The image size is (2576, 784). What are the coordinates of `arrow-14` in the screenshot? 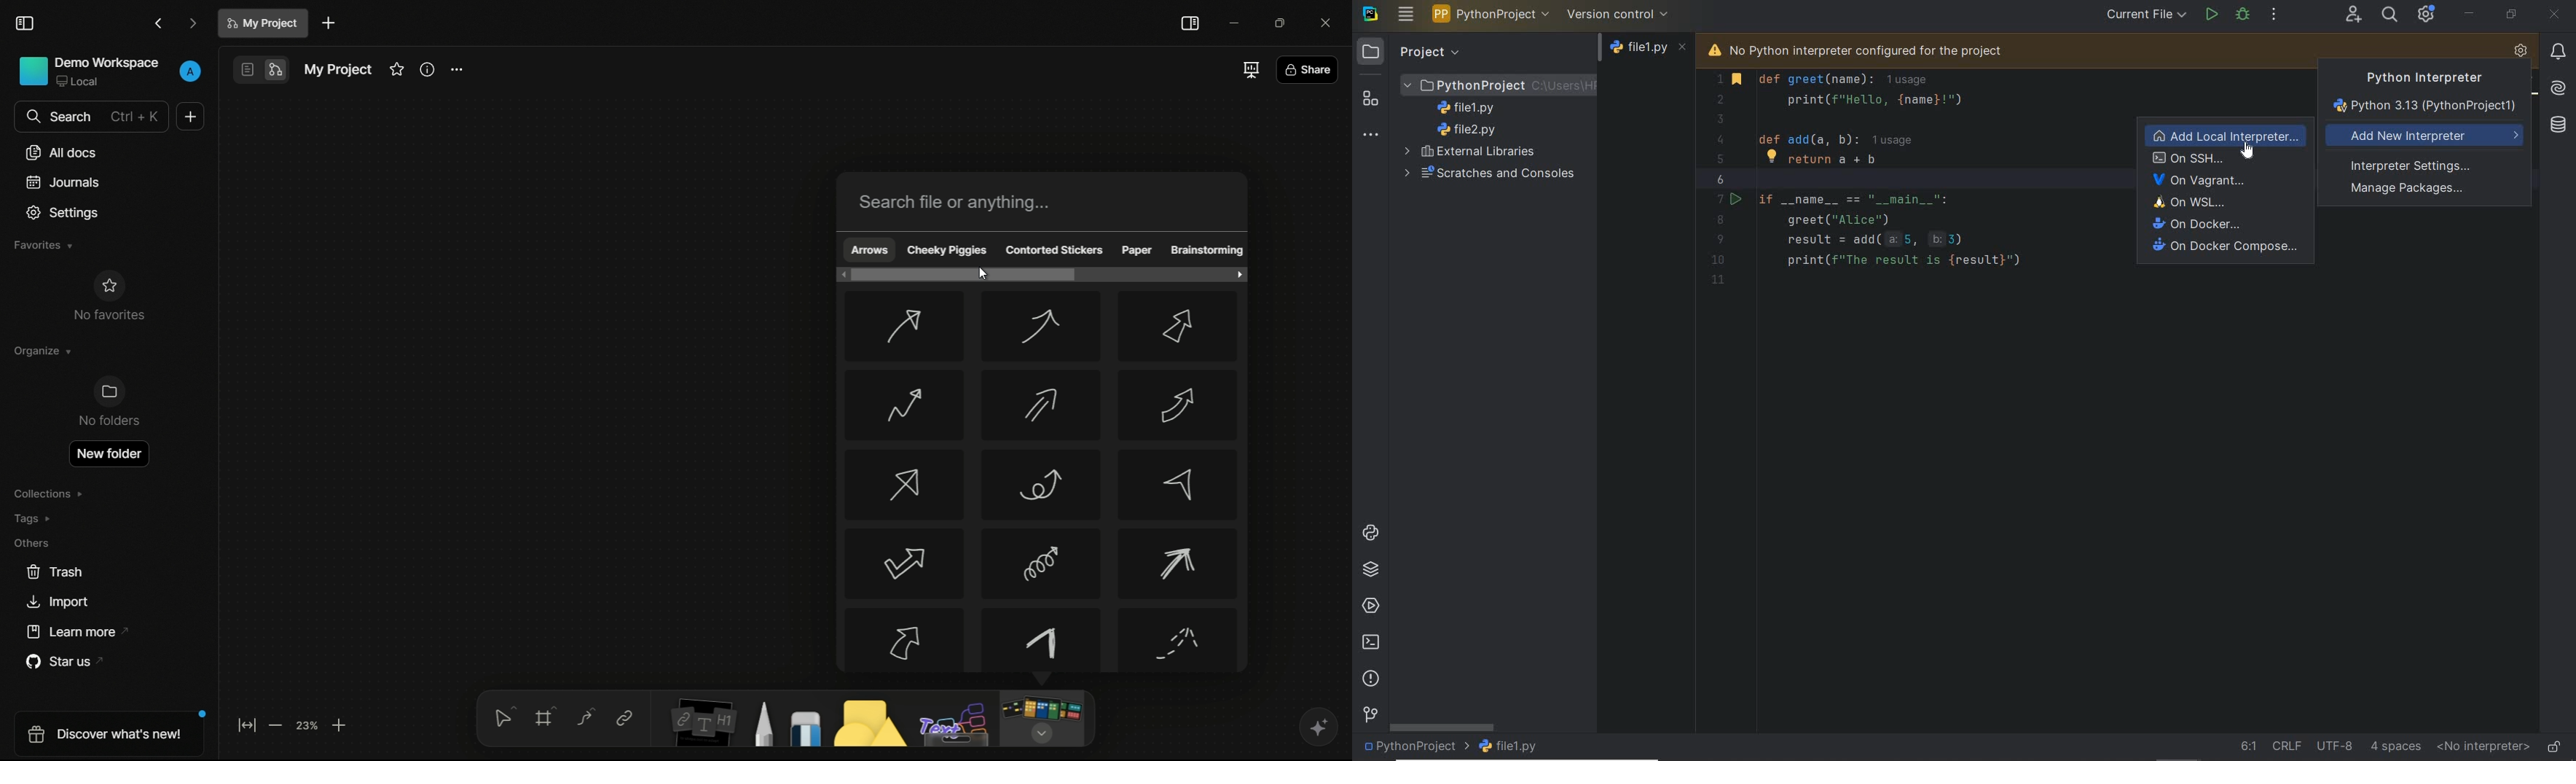 It's located at (1042, 641).